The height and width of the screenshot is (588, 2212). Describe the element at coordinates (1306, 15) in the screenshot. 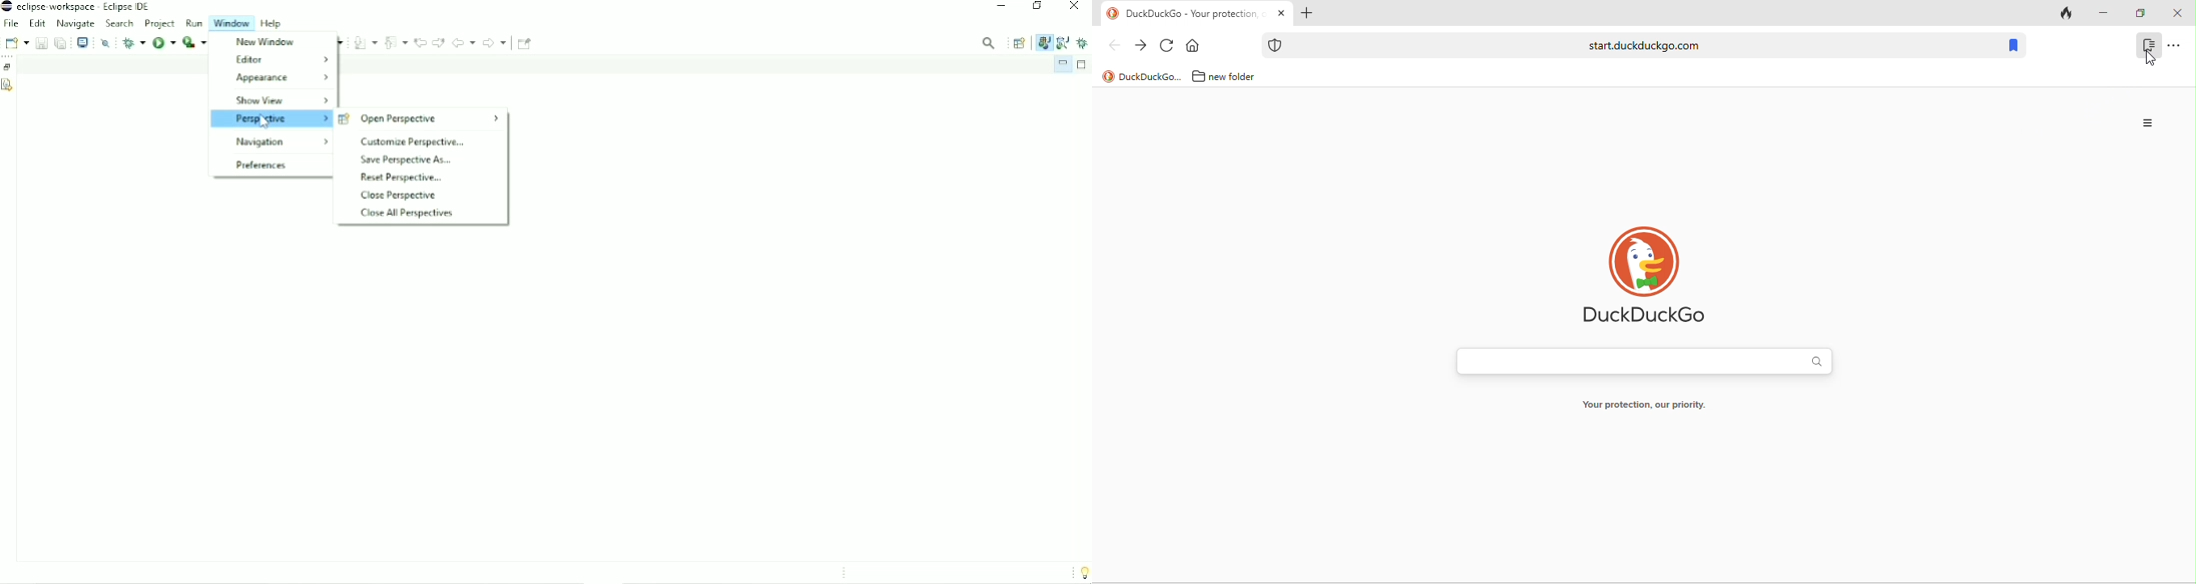

I see `add tab` at that location.